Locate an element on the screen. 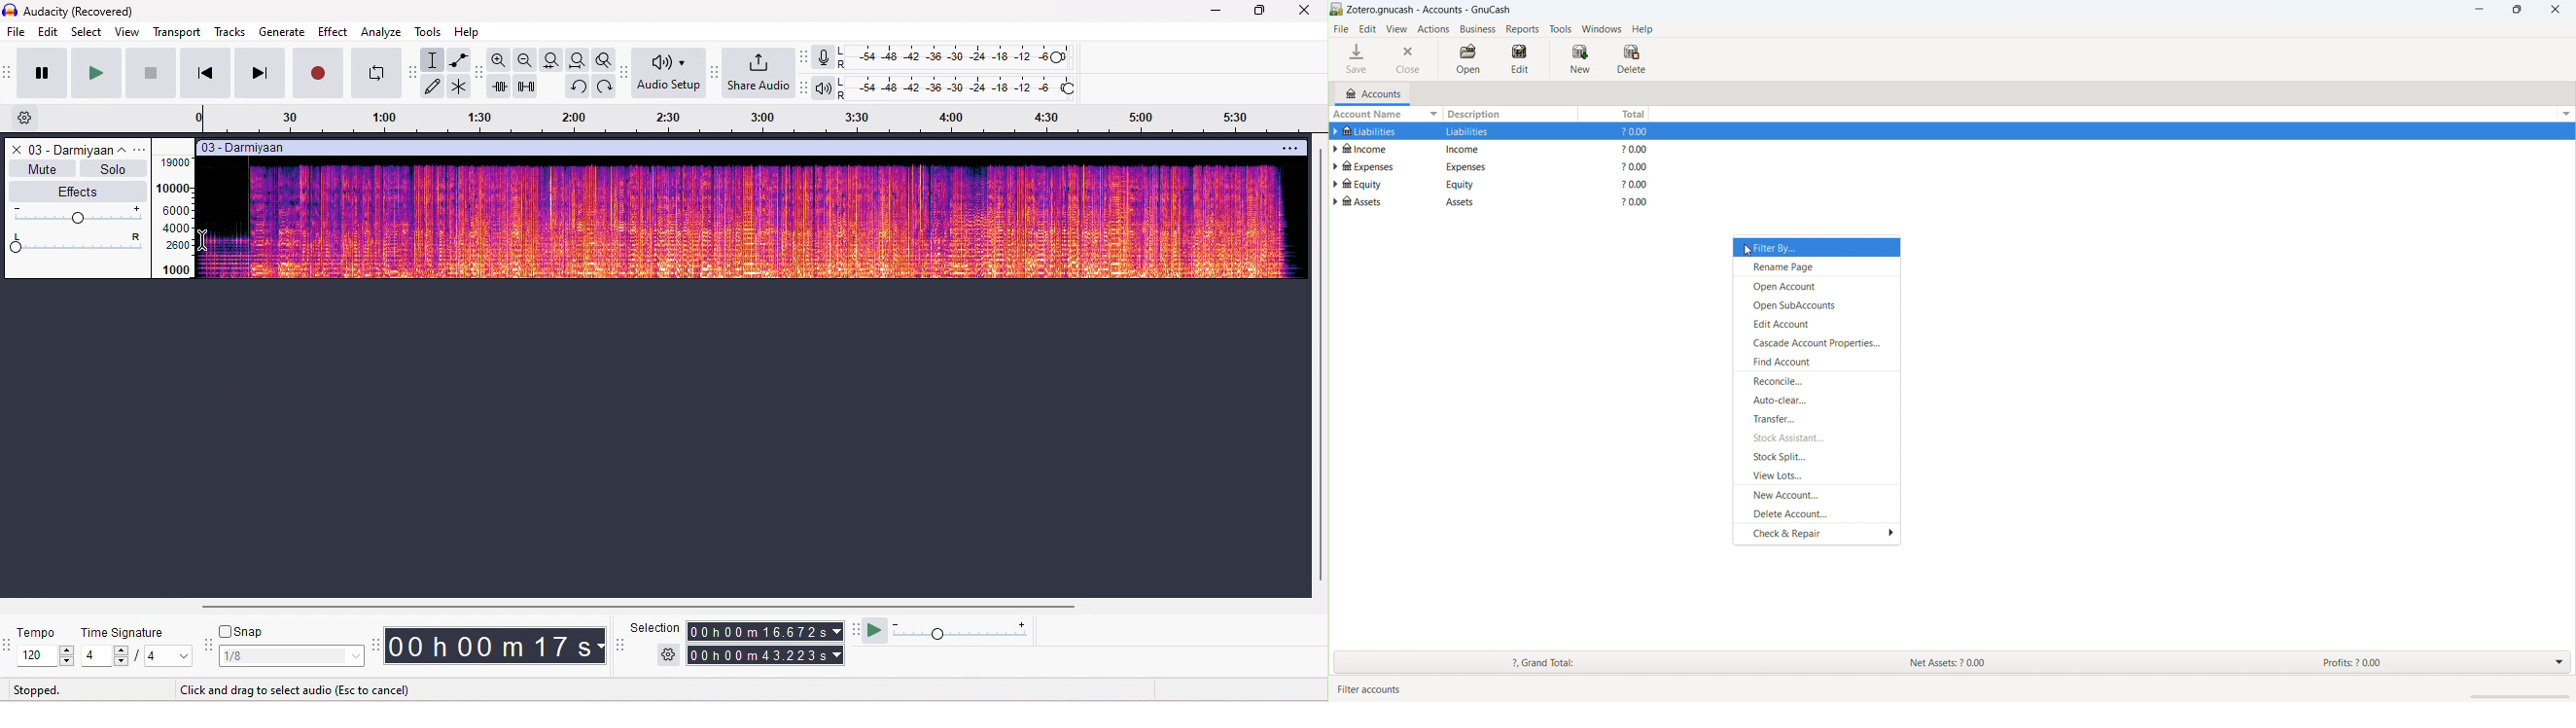 The width and height of the screenshot is (2576, 728). close is located at coordinates (1410, 59).